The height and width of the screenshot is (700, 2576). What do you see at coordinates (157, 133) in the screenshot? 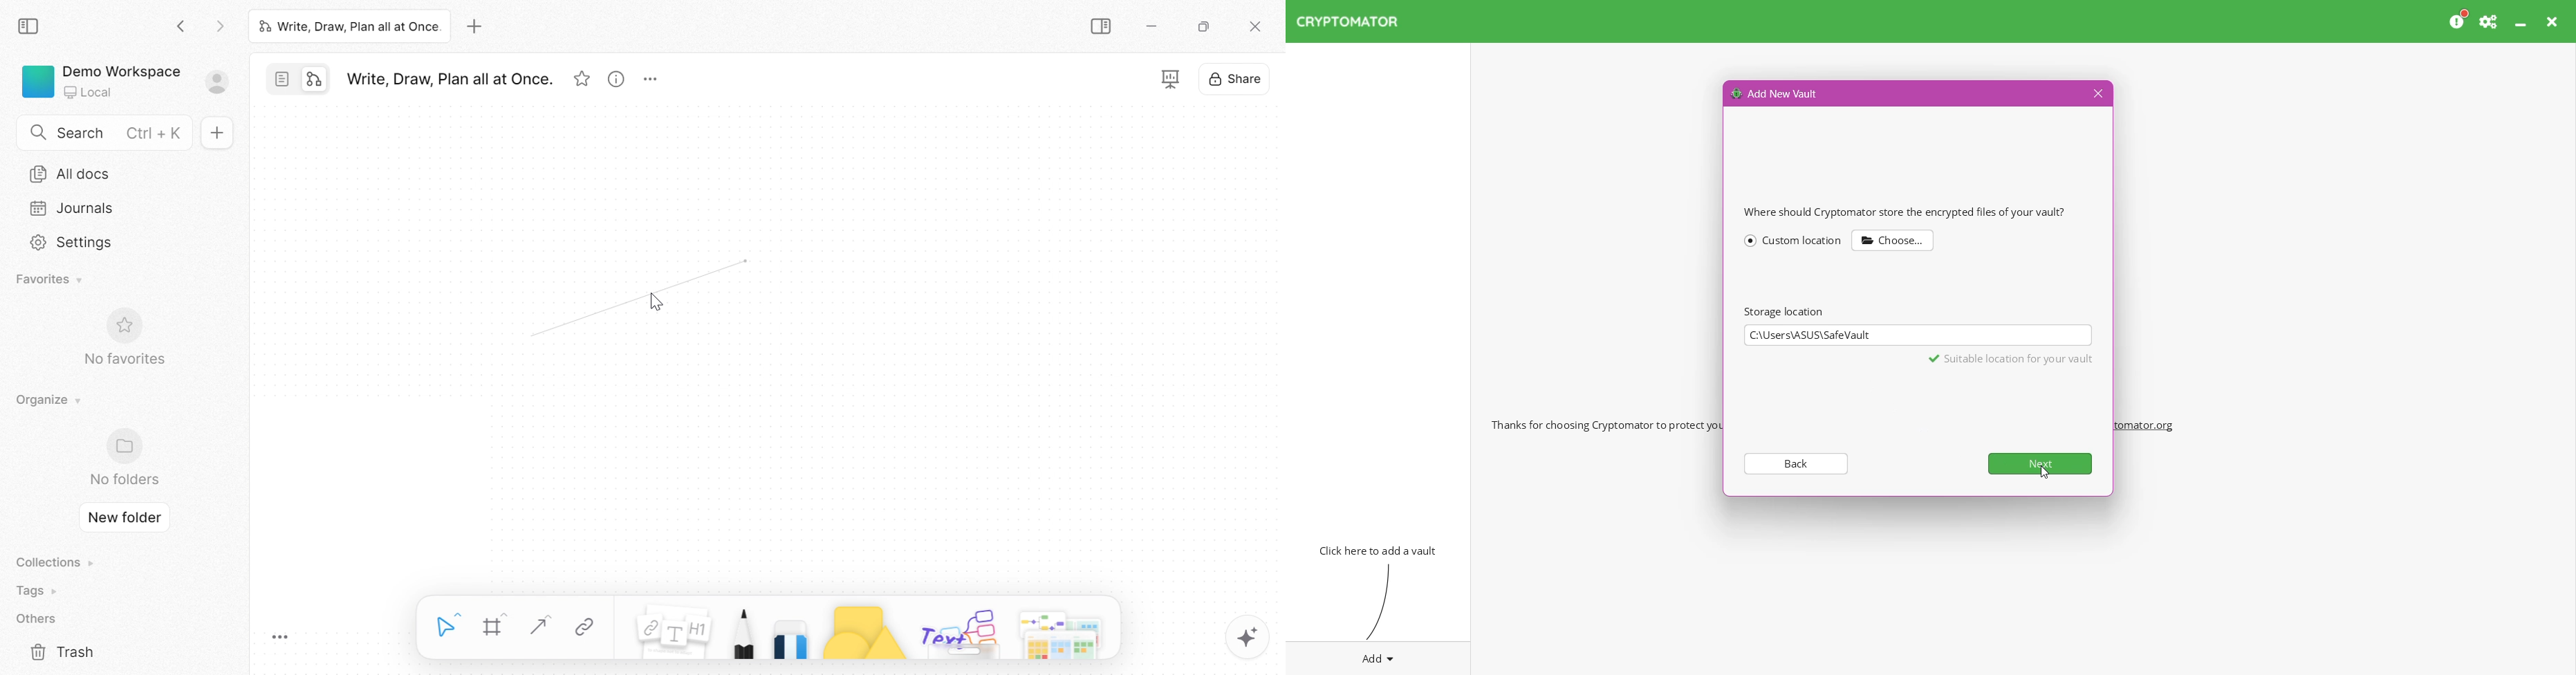
I see `Ctrl + K` at bounding box center [157, 133].